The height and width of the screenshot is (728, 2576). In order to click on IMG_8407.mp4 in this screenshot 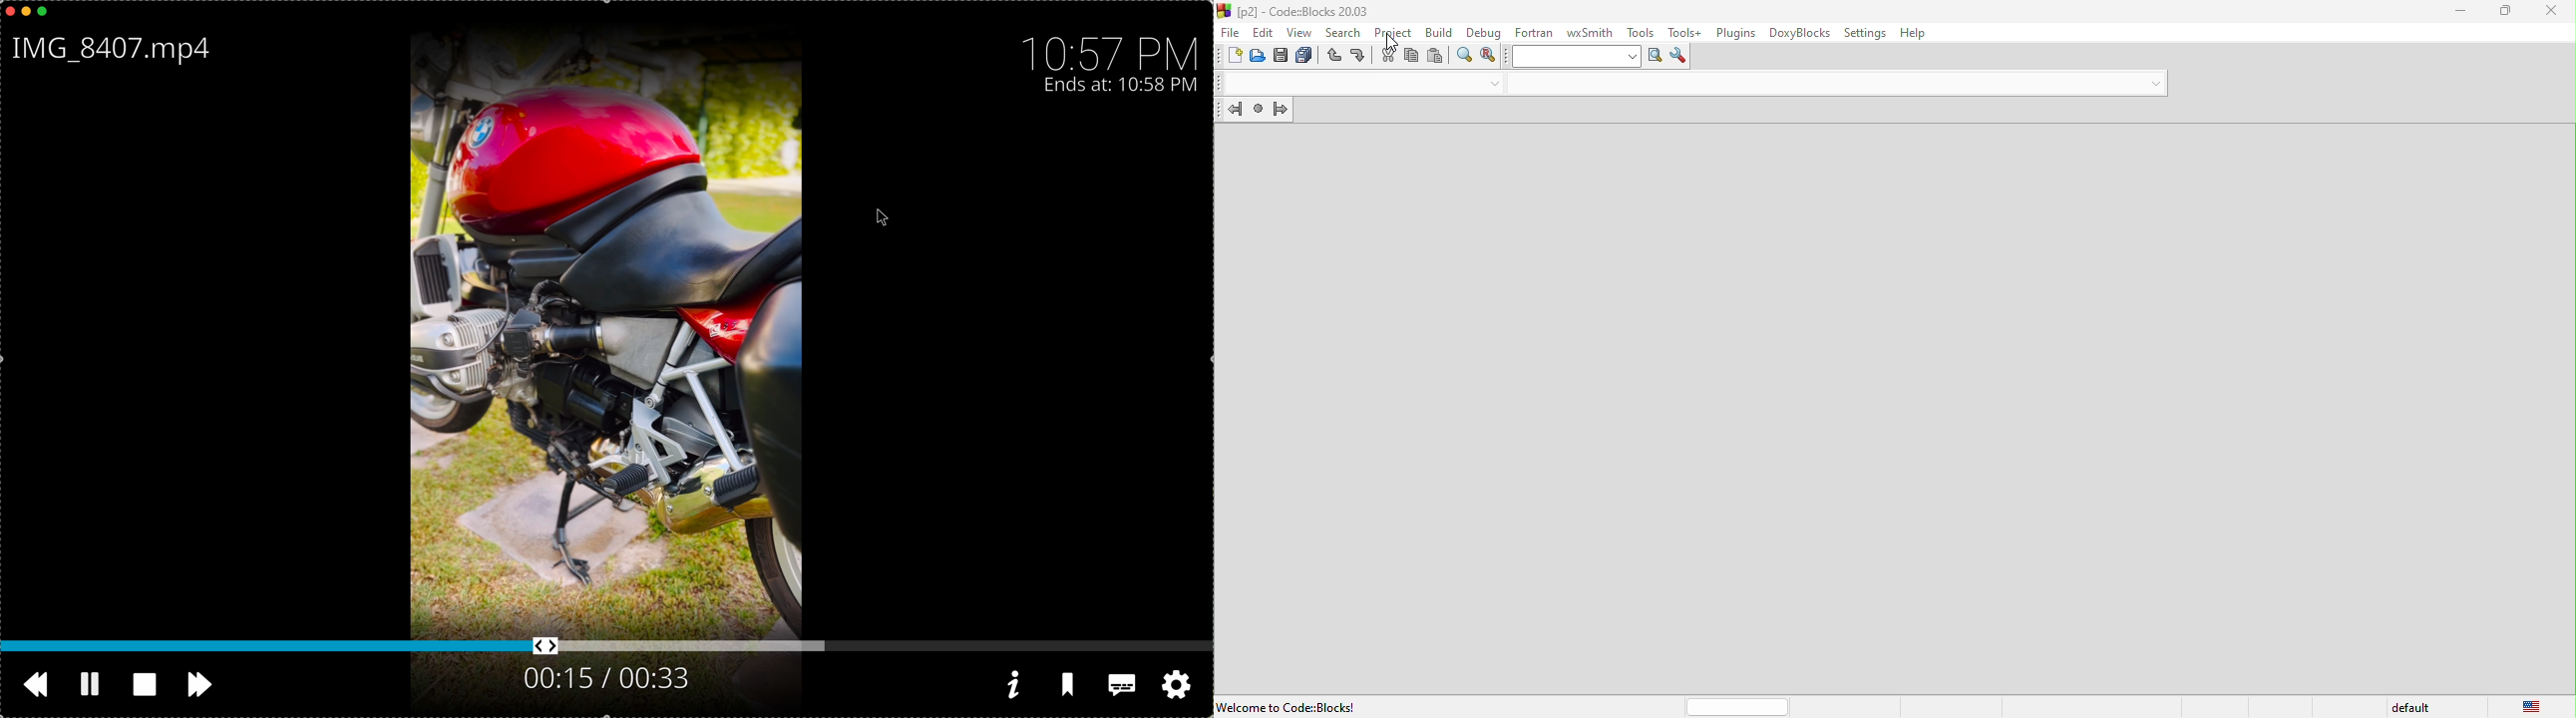, I will do `click(116, 50)`.